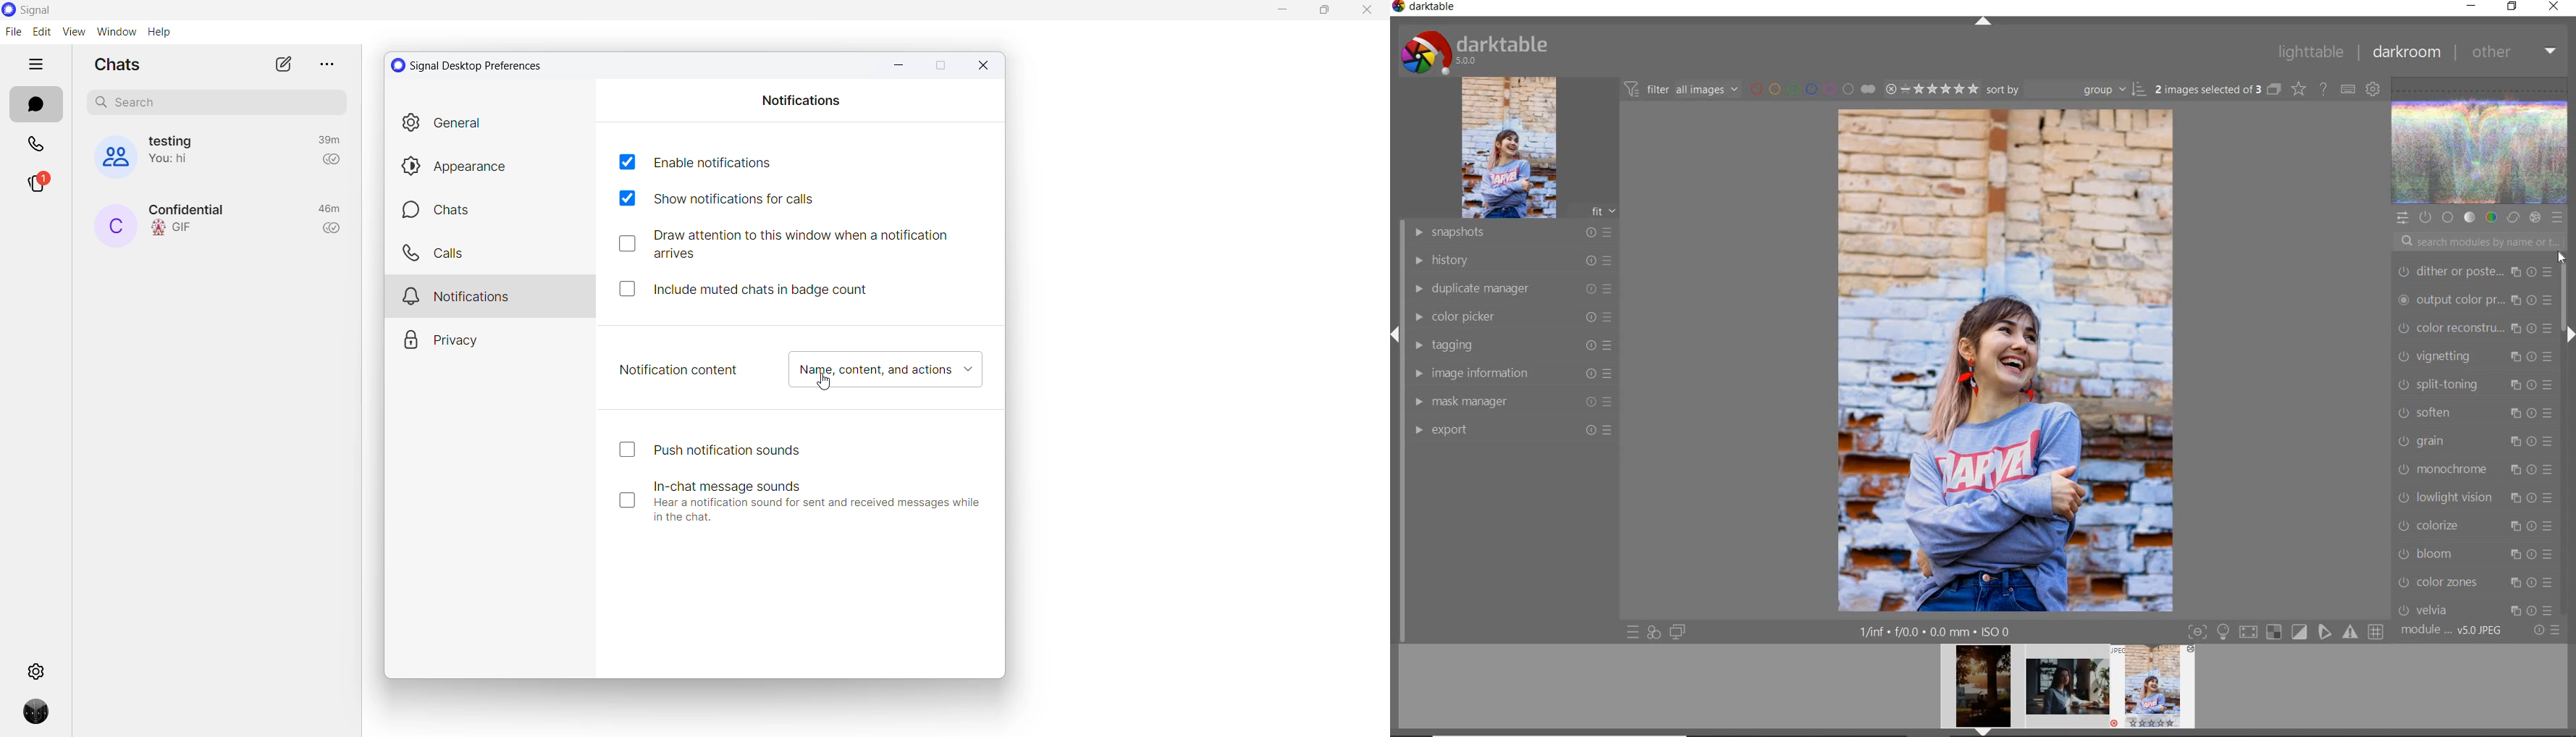 The image size is (2576, 756). Describe the element at coordinates (117, 65) in the screenshot. I see `chats heading` at that location.